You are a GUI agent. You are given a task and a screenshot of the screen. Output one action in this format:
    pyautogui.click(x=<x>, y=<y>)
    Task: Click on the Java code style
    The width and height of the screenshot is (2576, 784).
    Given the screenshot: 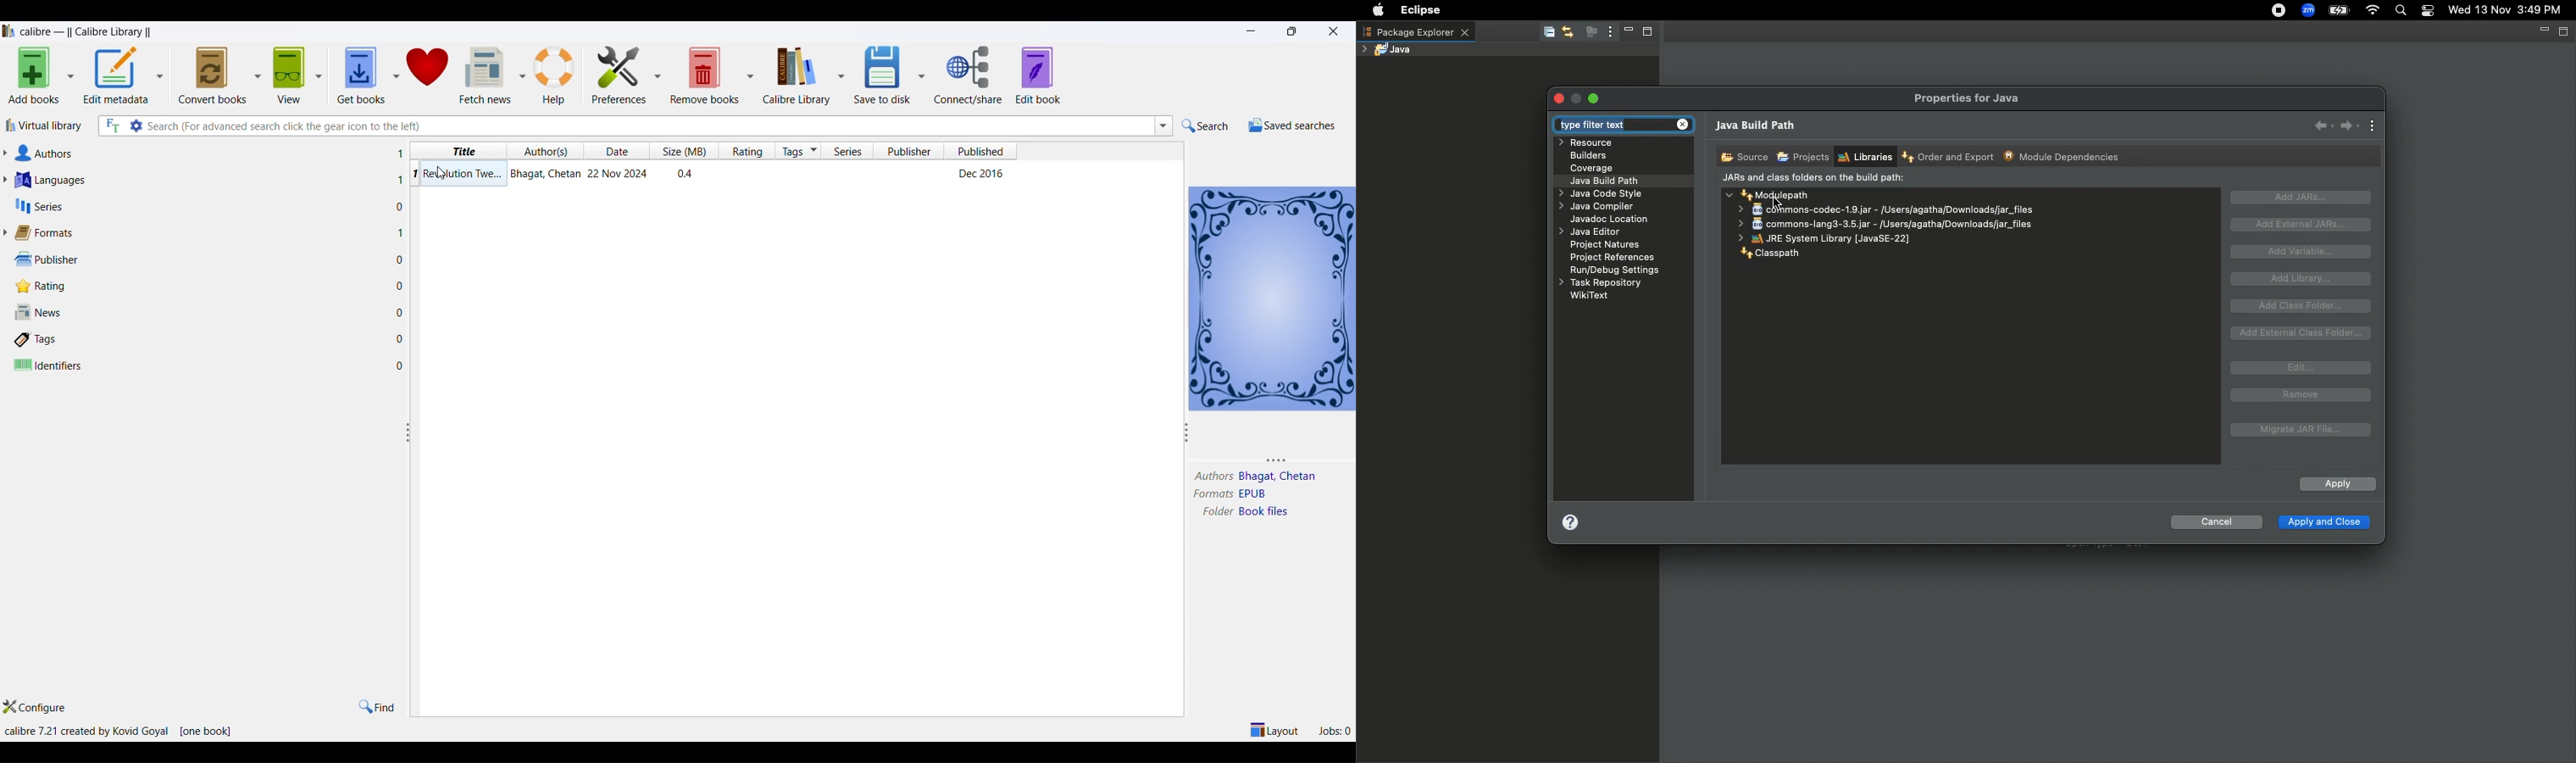 What is the action you would take?
    pyautogui.click(x=1598, y=195)
    